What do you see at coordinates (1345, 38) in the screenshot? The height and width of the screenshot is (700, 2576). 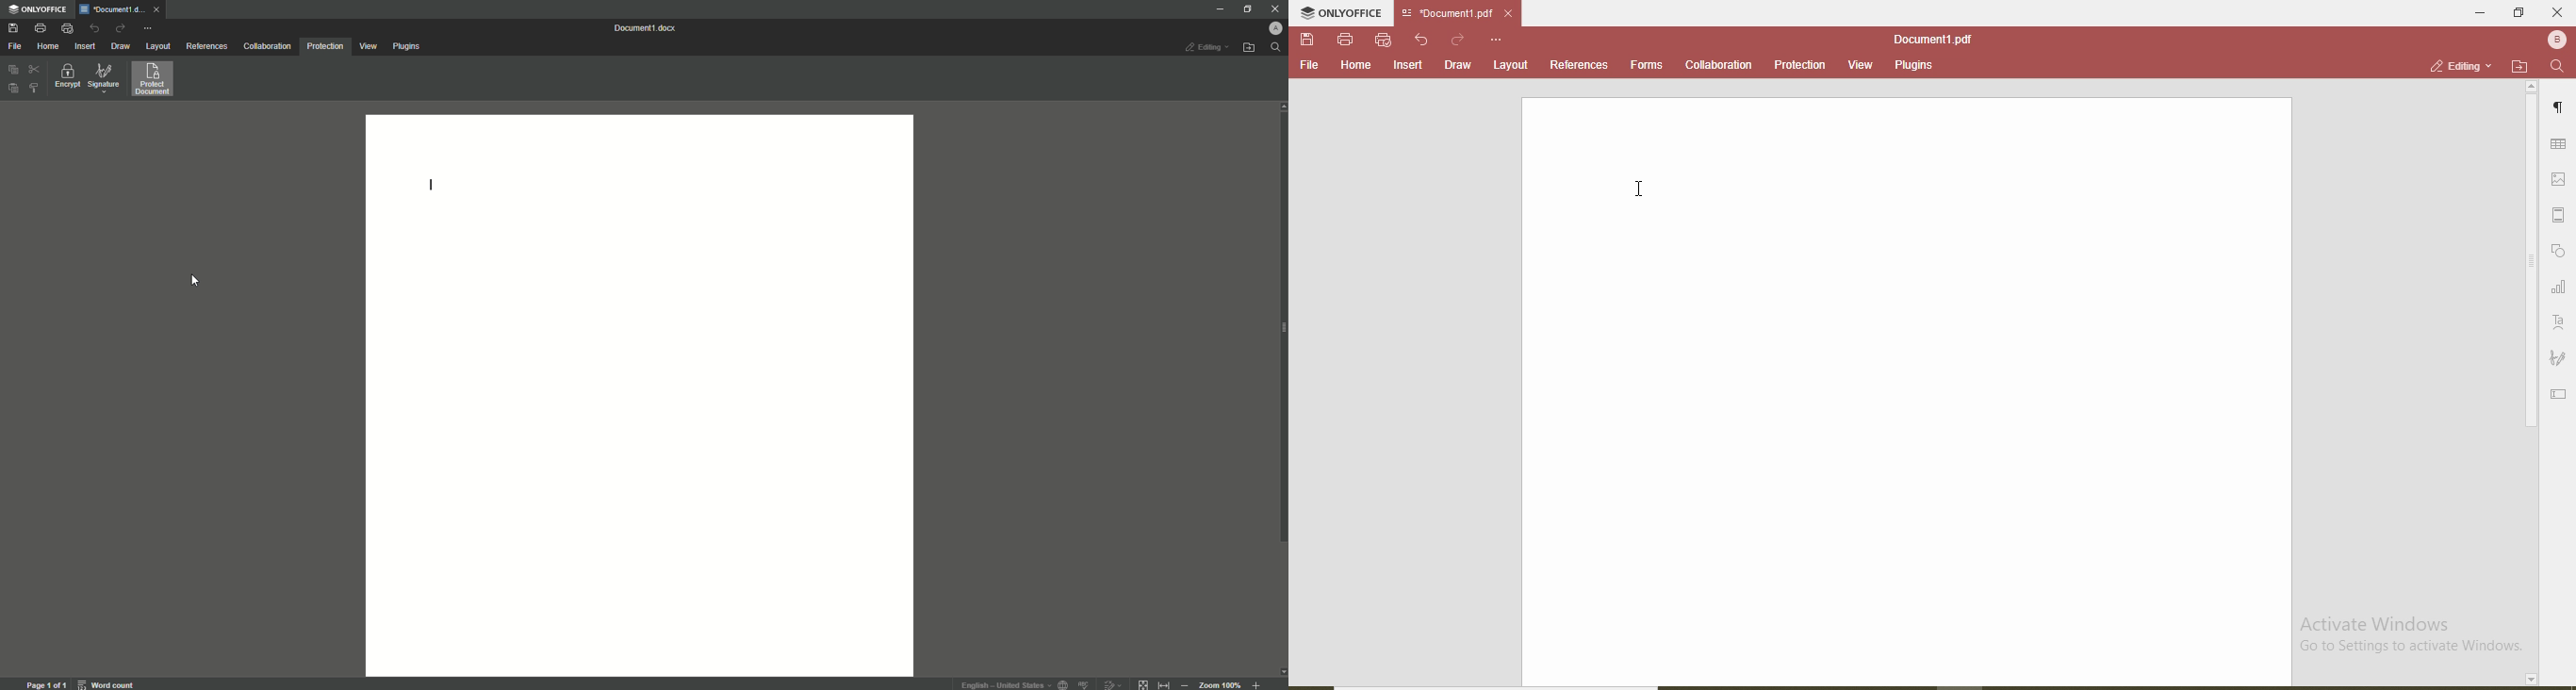 I see `print` at bounding box center [1345, 38].